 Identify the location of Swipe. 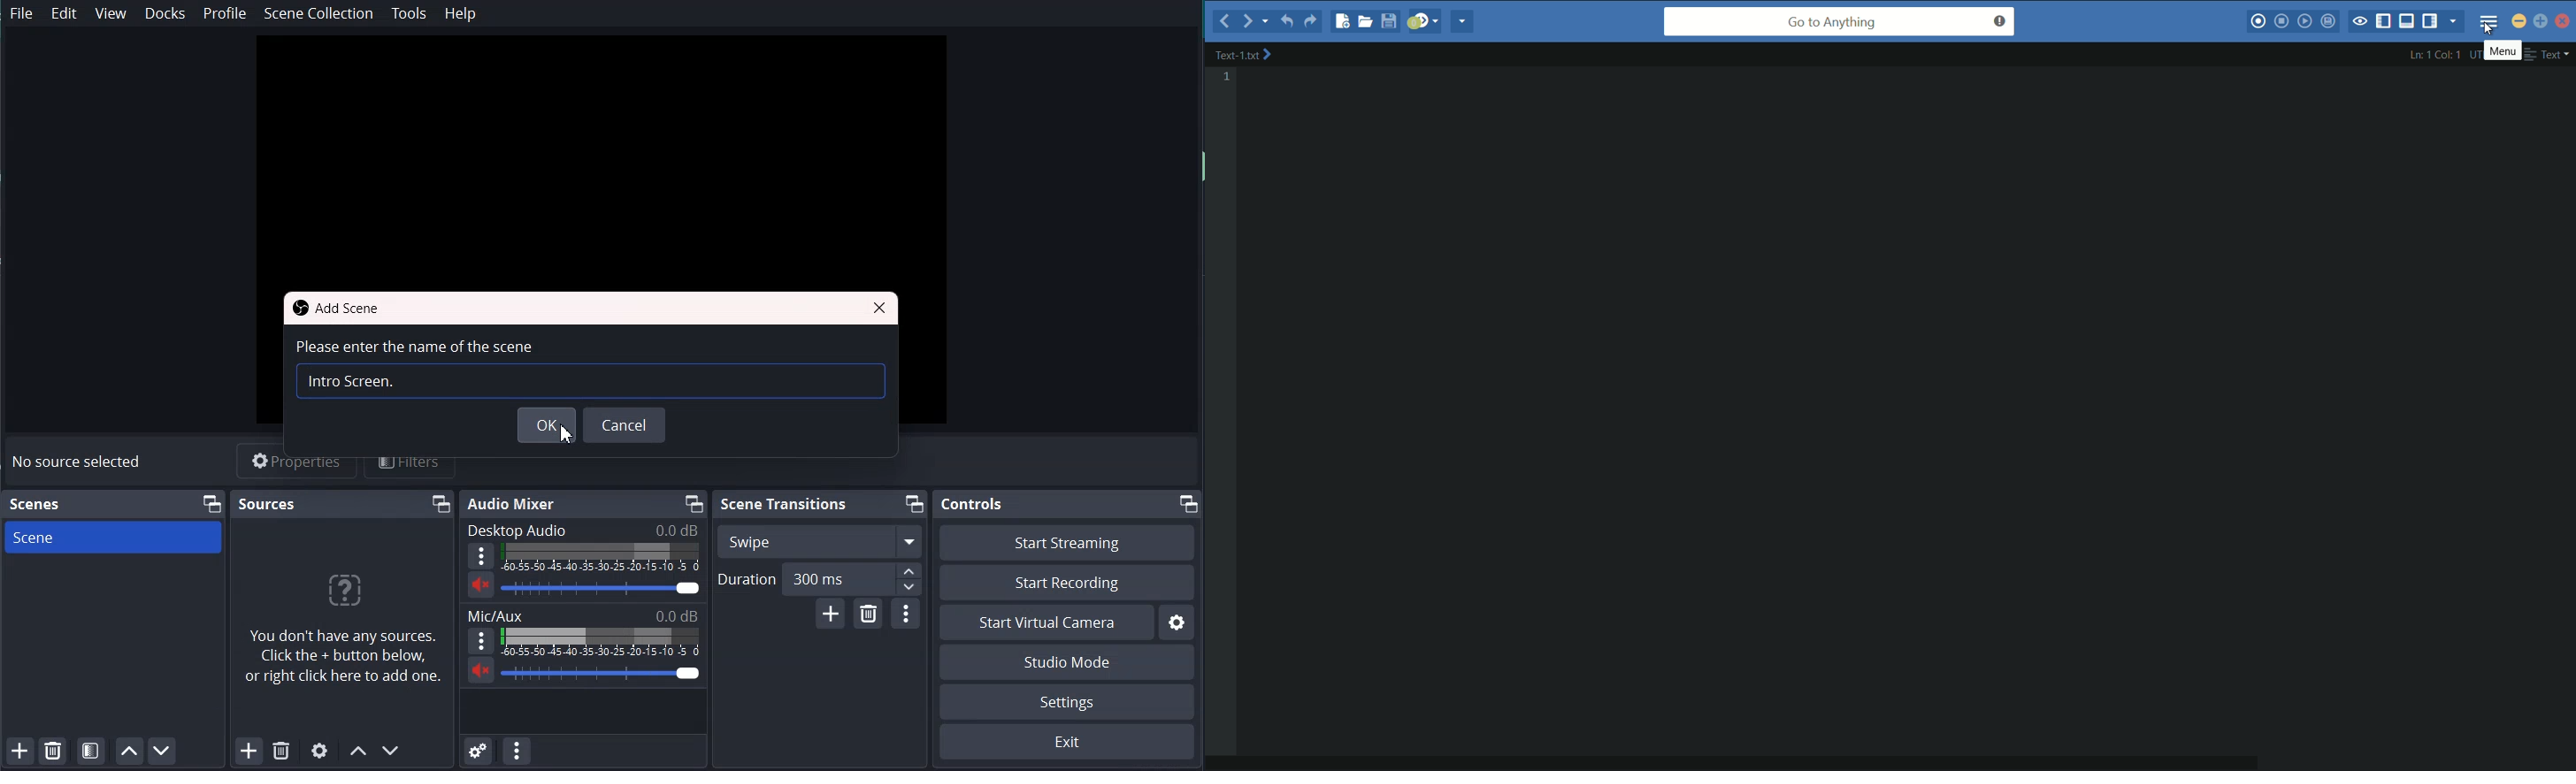
(819, 540).